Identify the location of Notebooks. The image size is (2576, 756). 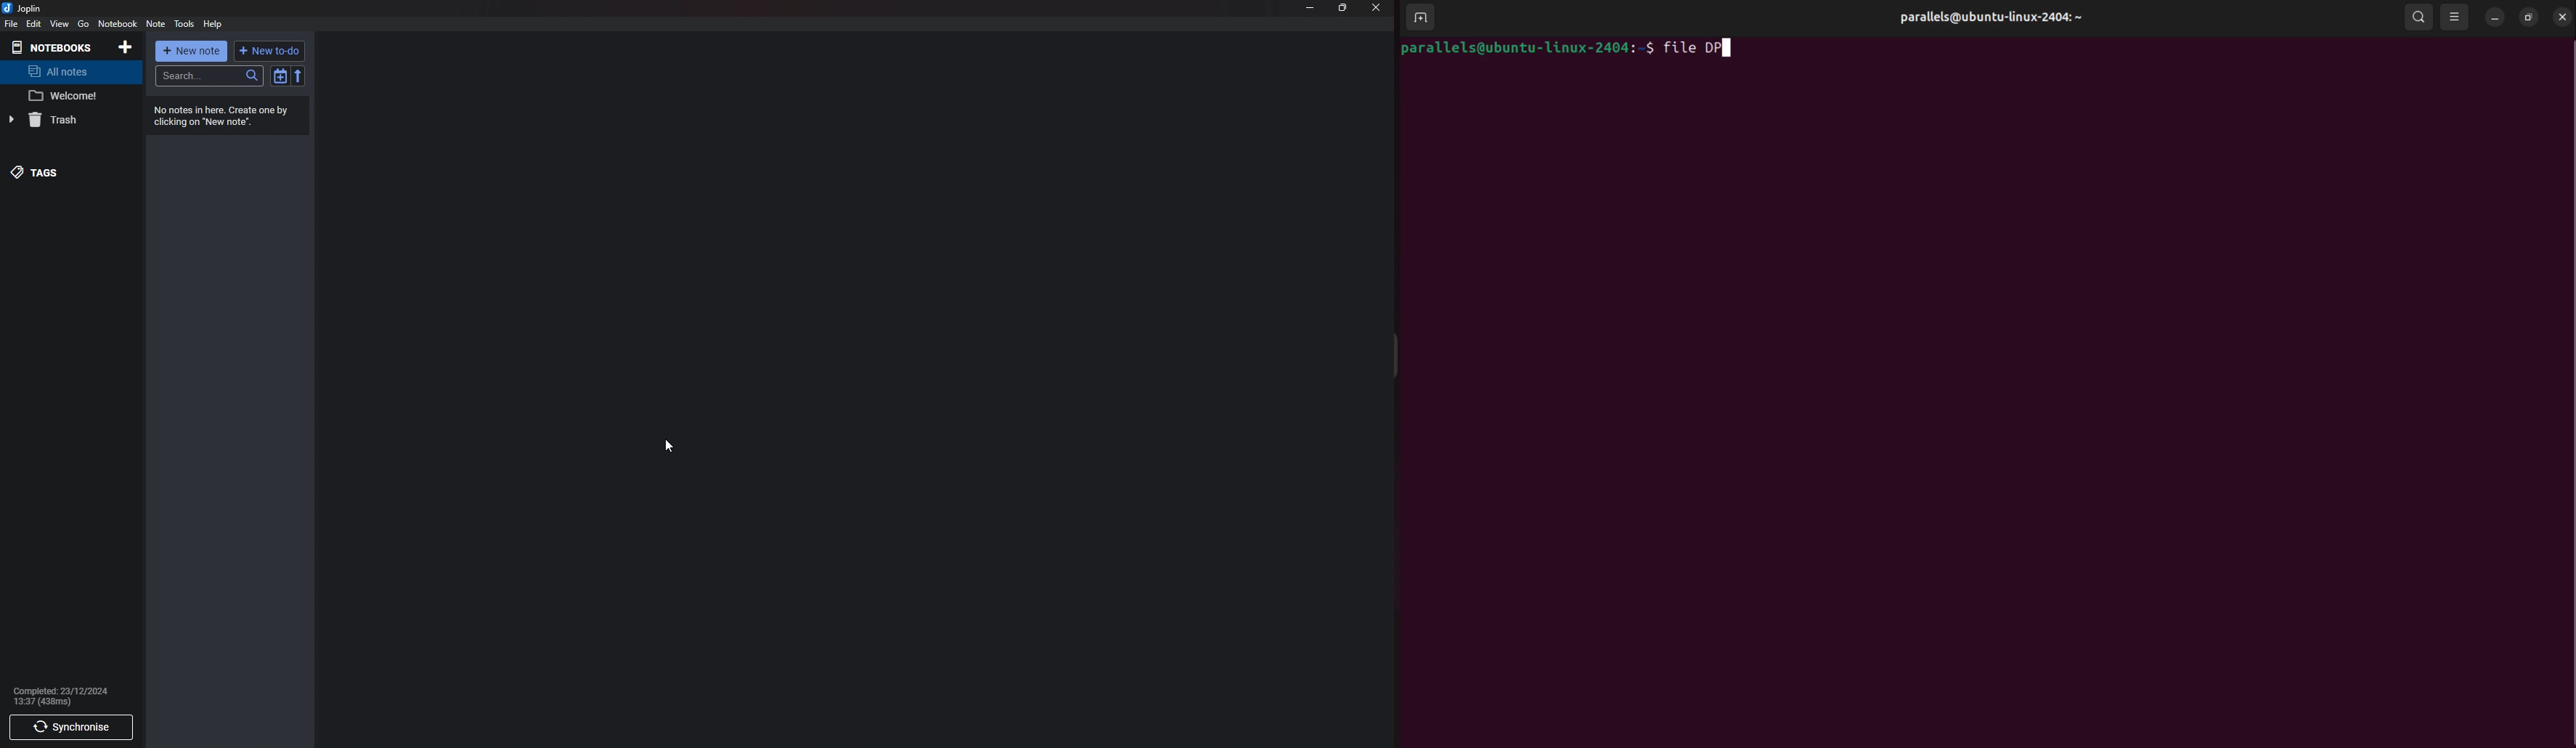
(56, 48).